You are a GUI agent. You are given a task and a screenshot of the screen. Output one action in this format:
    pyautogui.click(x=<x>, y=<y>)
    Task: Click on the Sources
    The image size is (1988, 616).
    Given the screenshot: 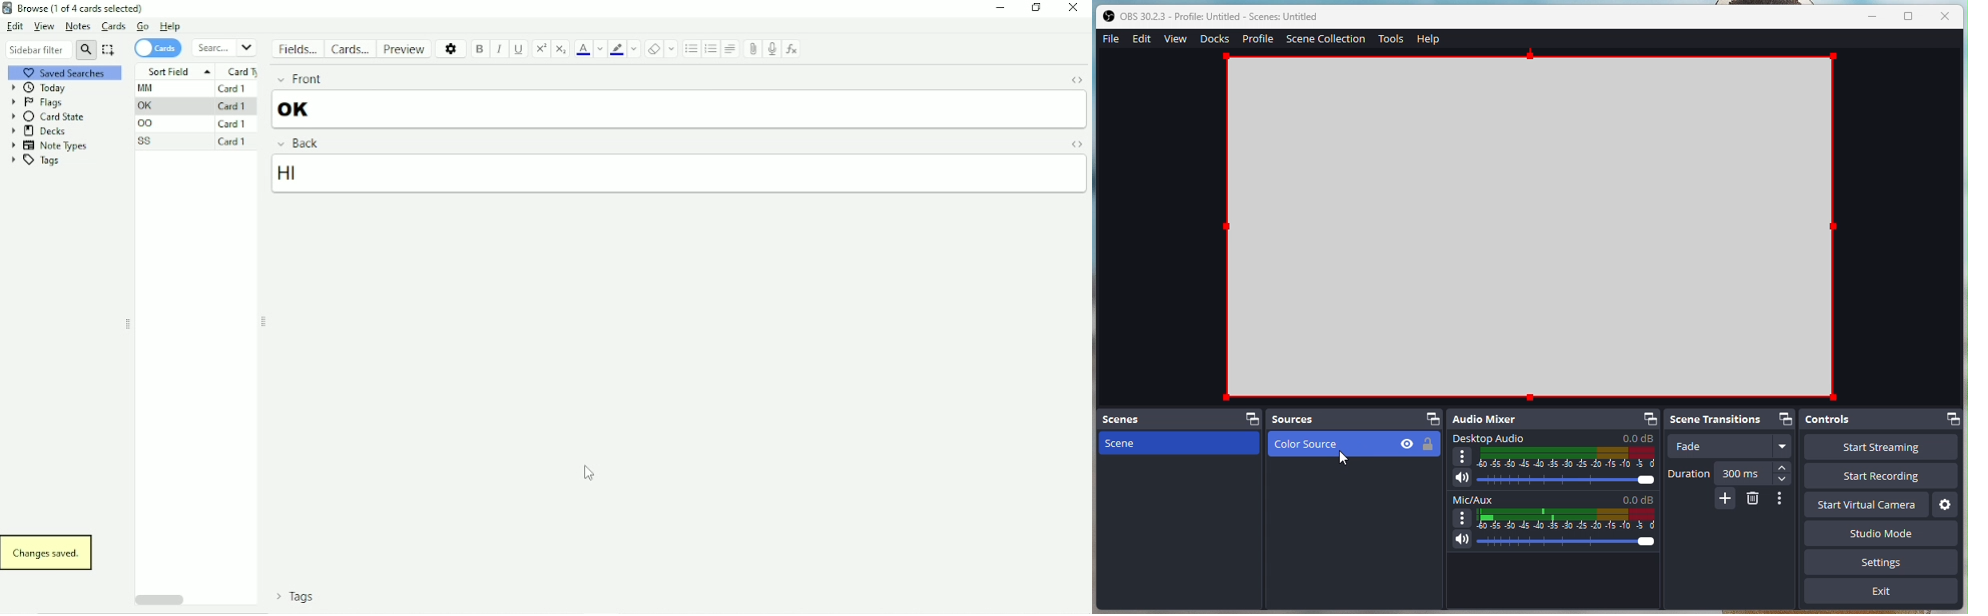 What is the action you would take?
    pyautogui.click(x=1354, y=419)
    